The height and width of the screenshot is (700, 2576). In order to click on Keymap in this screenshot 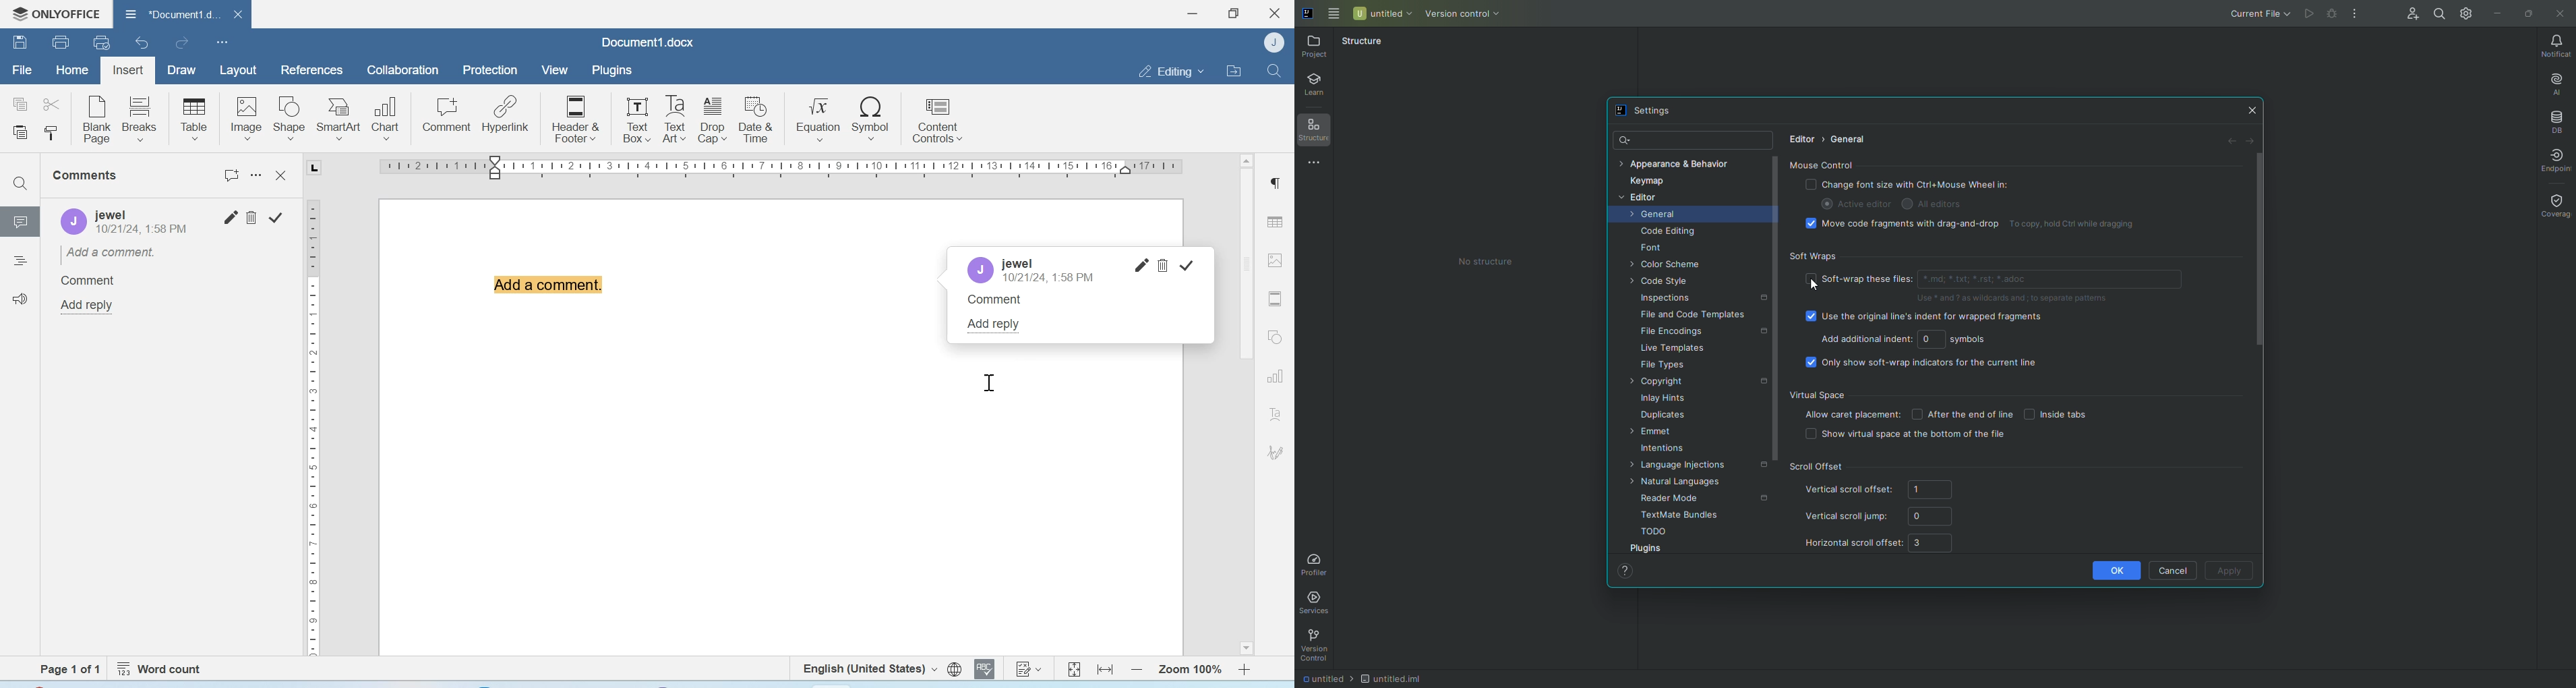, I will do `click(1646, 184)`.